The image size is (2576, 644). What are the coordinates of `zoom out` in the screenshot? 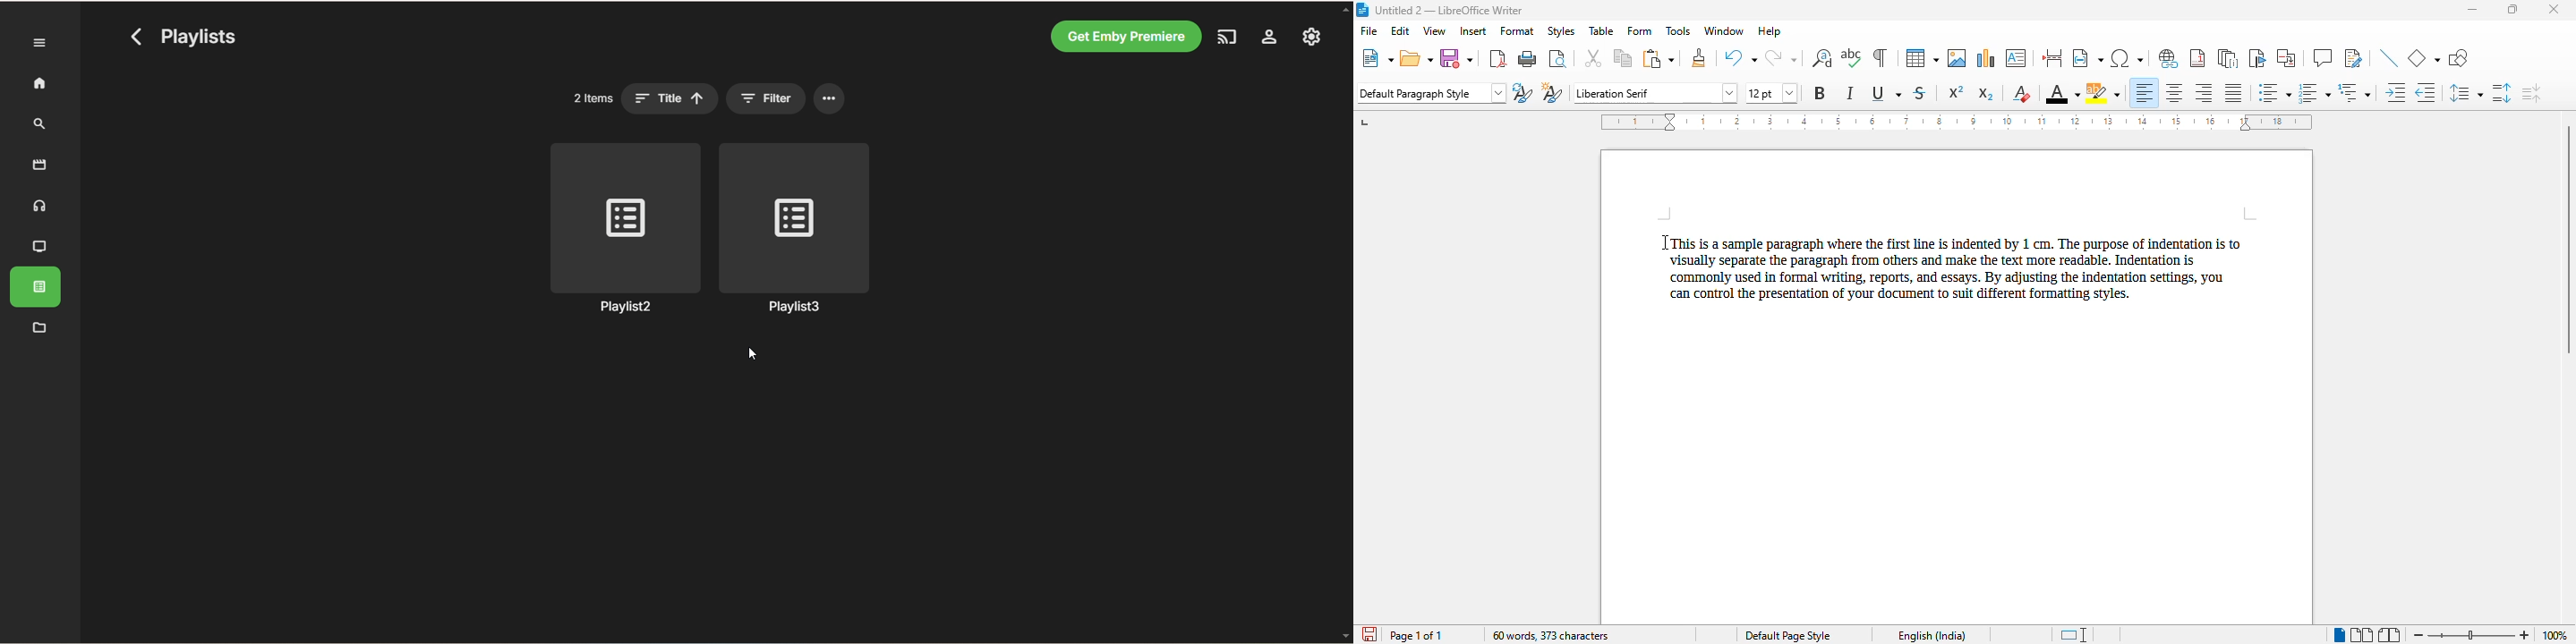 It's located at (2420, 635).